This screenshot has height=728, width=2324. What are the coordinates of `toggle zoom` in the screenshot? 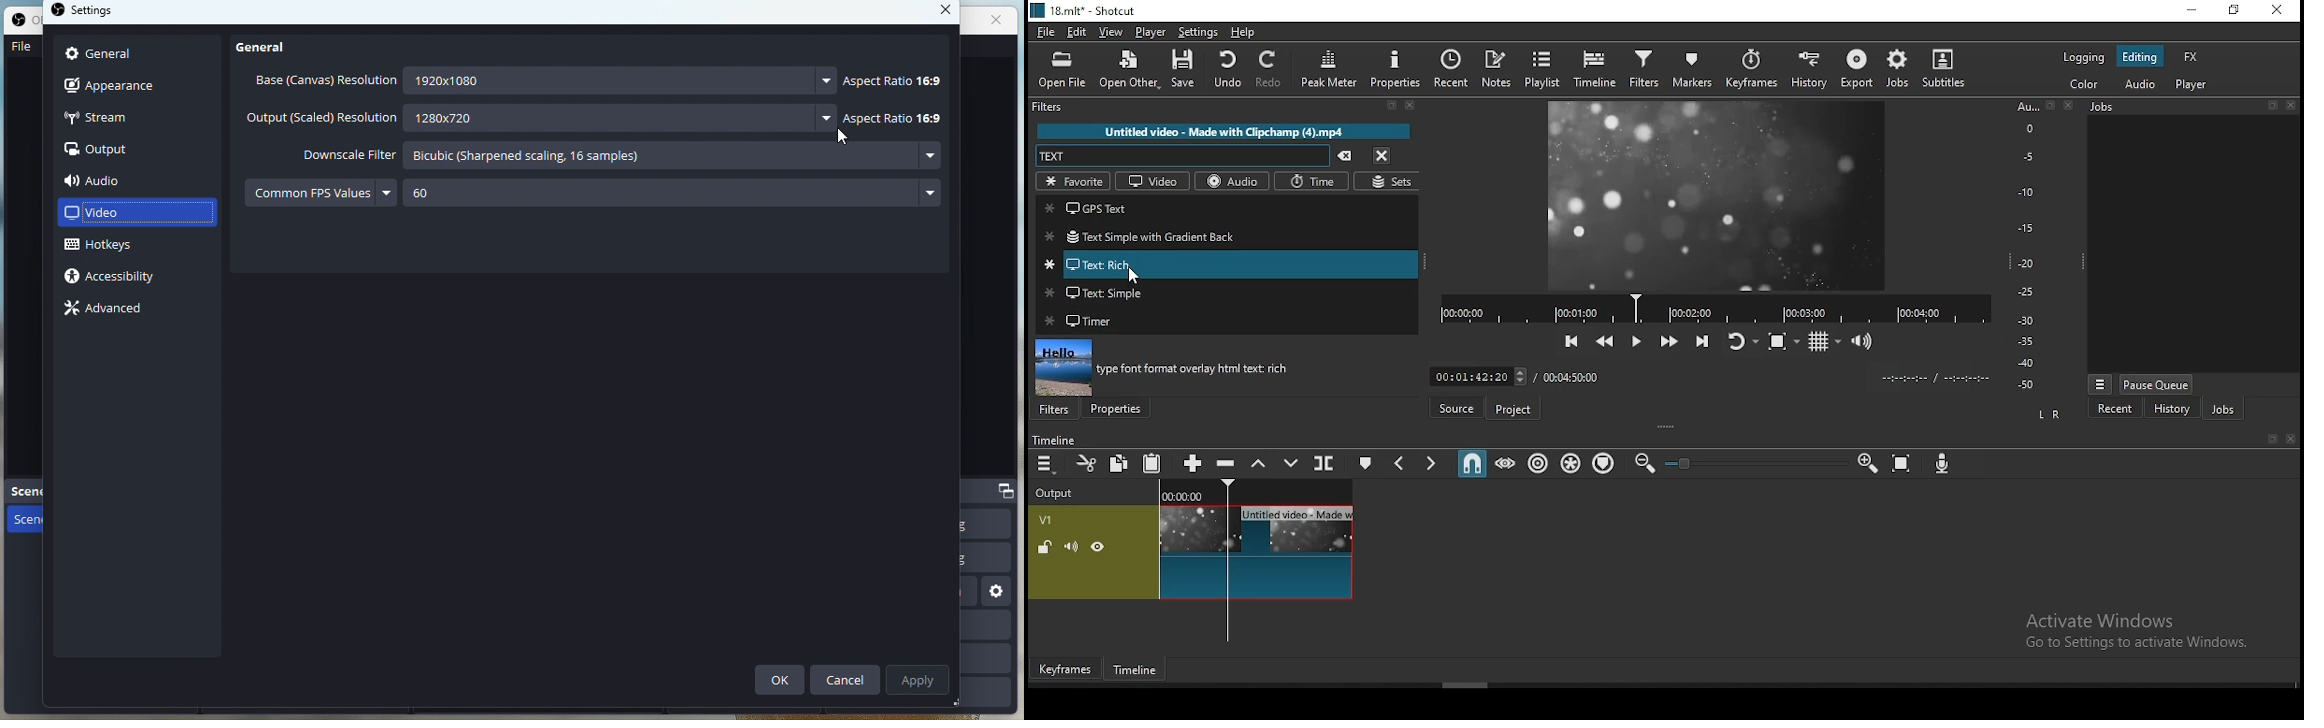 It's located at (1784, 341).